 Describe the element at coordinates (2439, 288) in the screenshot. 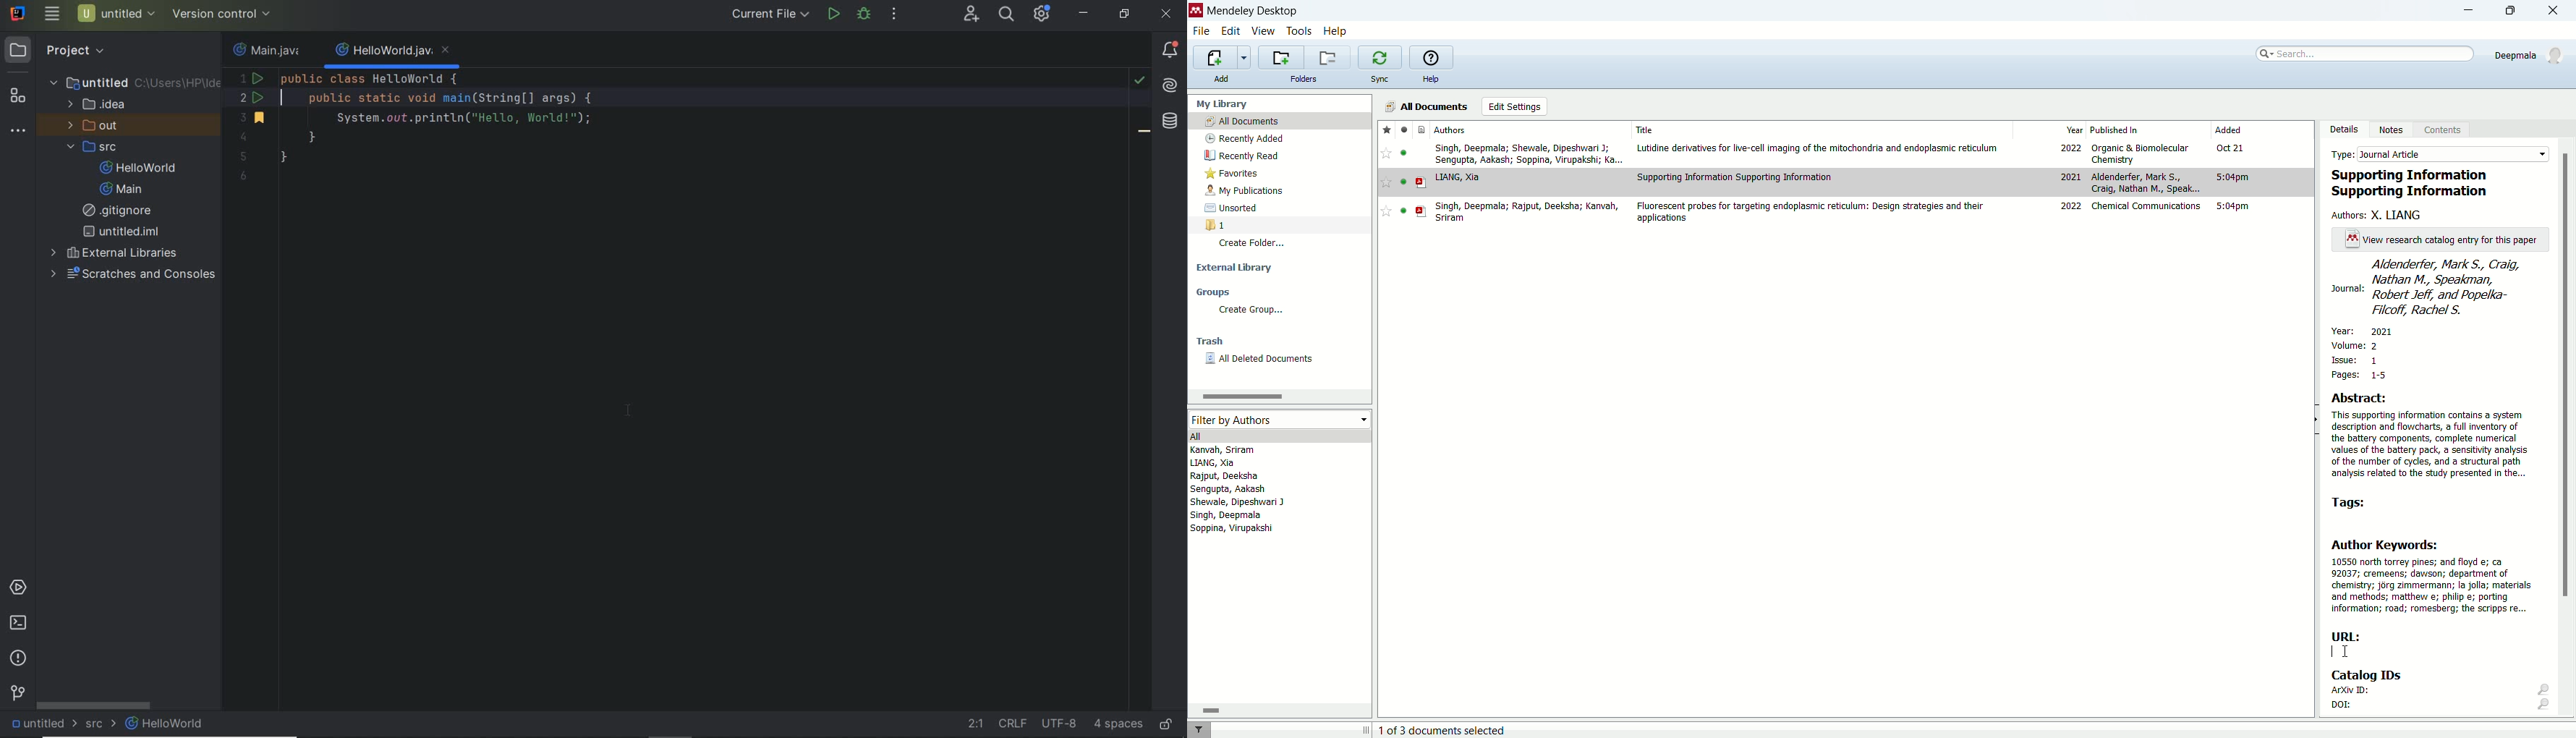

I see `journal: Aldenderfer, Mark S.,Craig, Nathan M., Speakman, Robert Jeff, and Popelka-Filcoff, Rachel S.` at that location.